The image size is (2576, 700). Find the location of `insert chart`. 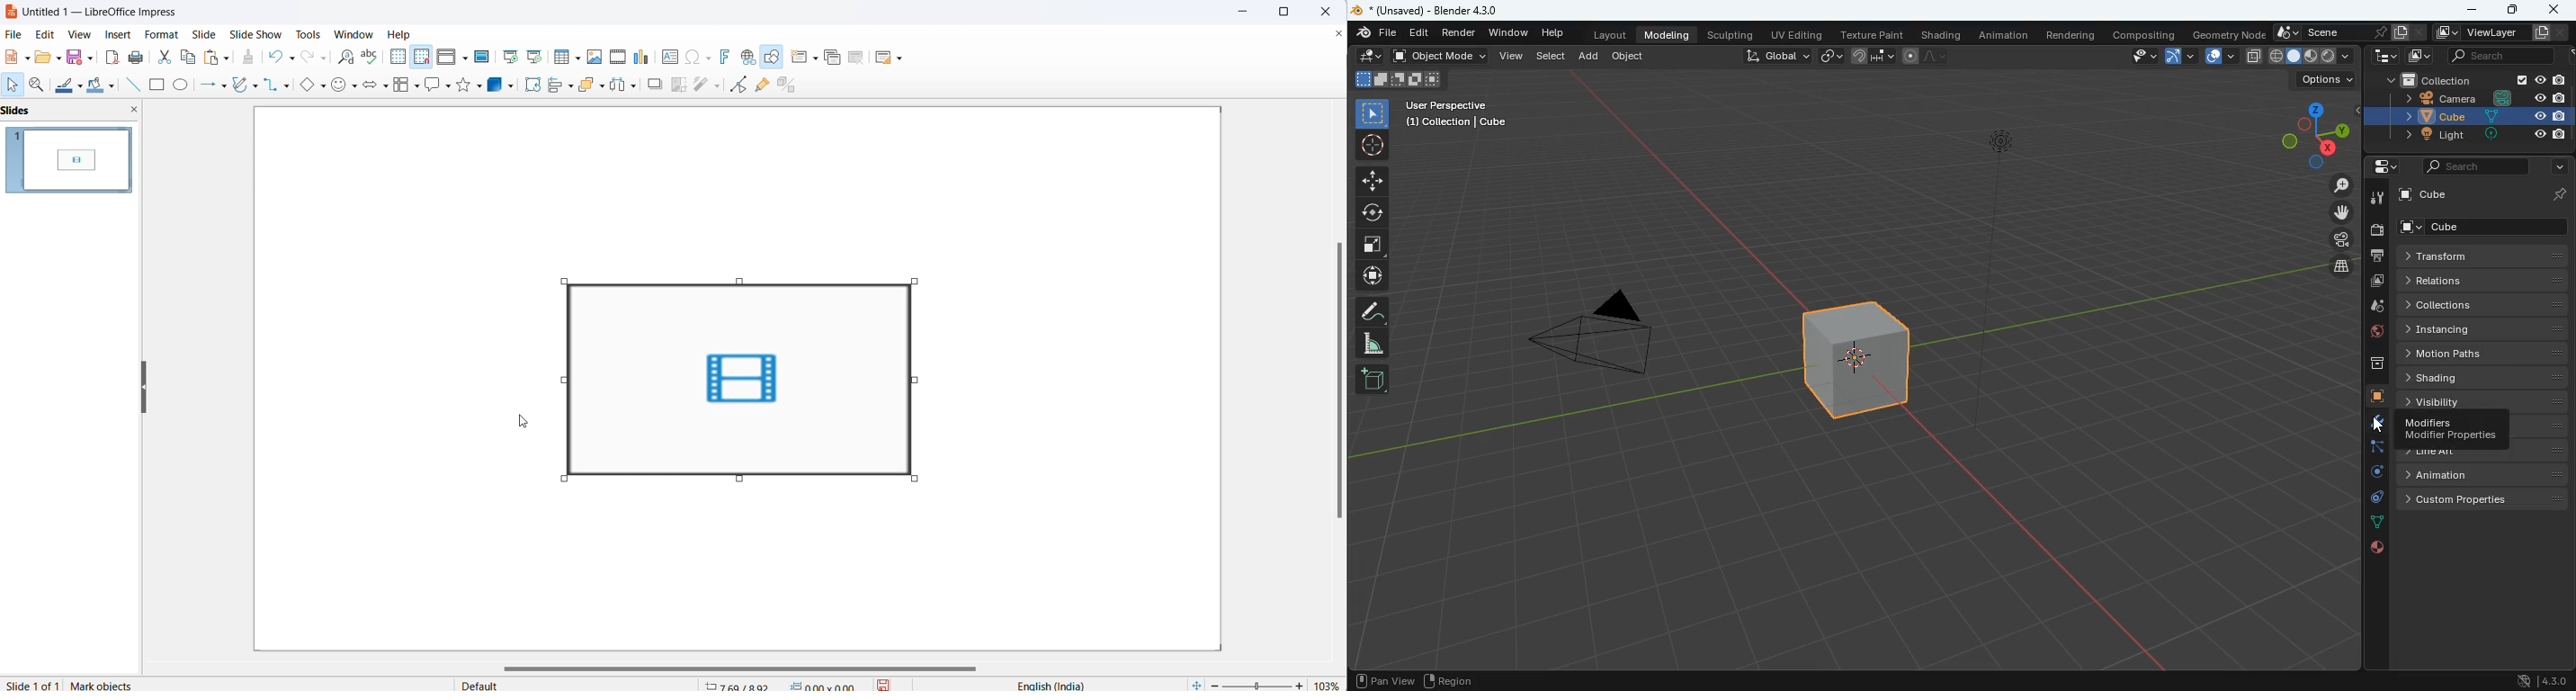

insert chart is located at coordinates (643, 56).